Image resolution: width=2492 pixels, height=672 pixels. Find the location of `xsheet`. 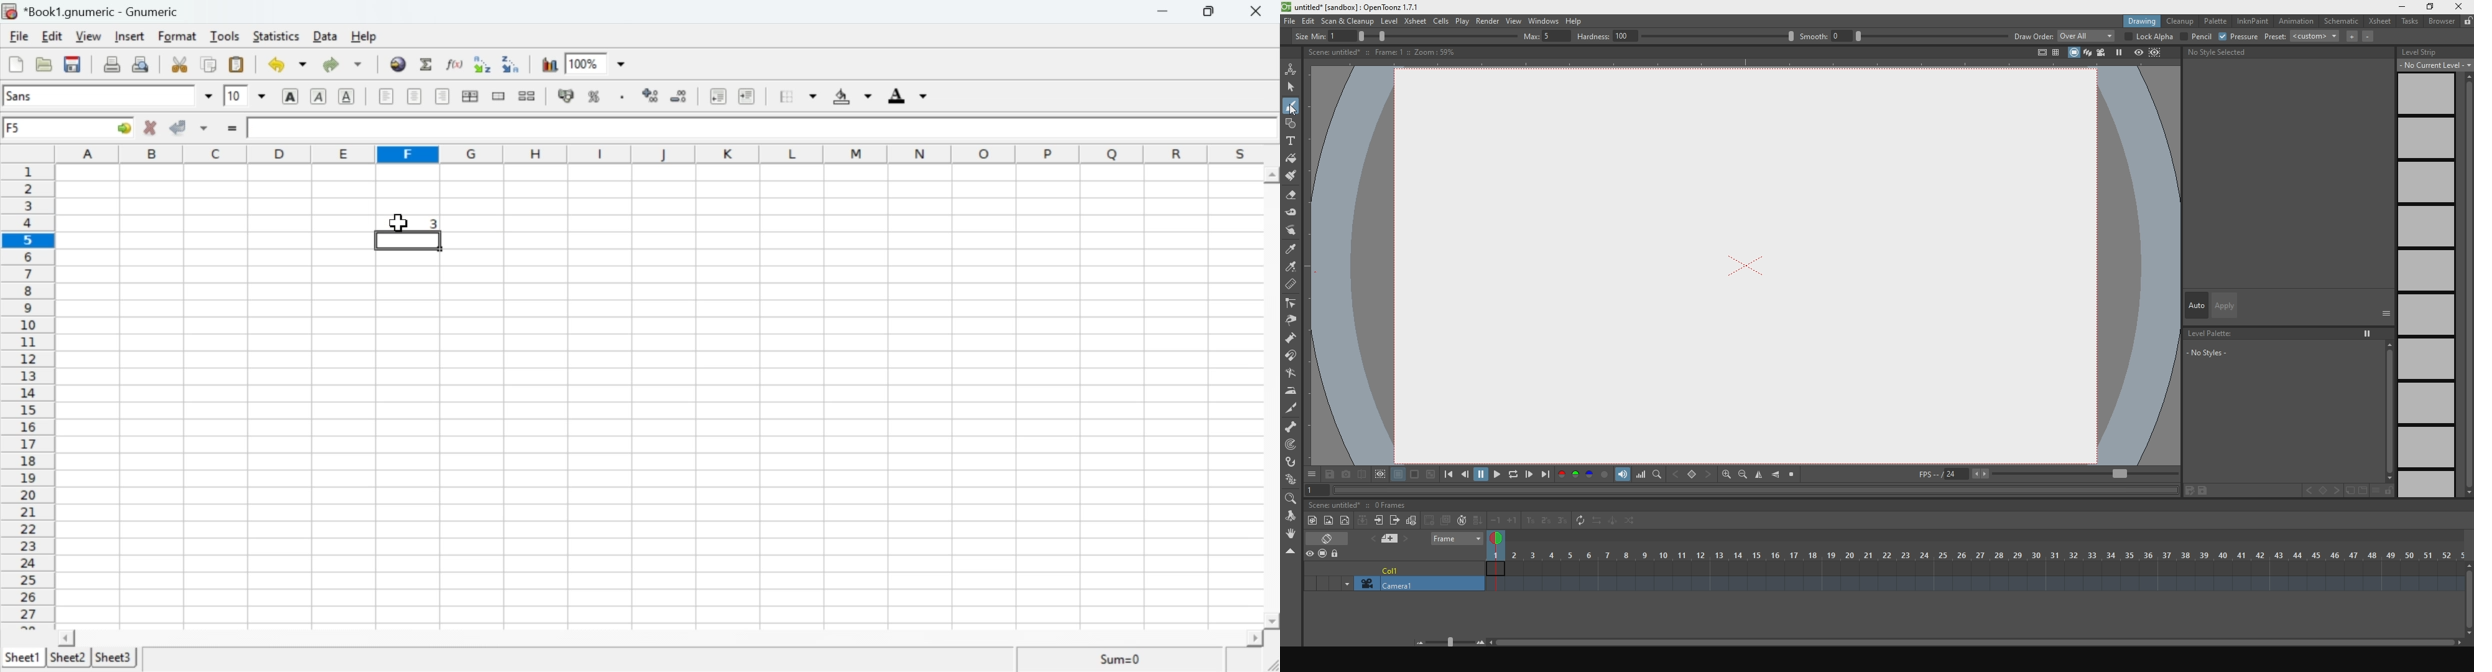

xsheet is located at coordinates (2381, 22).